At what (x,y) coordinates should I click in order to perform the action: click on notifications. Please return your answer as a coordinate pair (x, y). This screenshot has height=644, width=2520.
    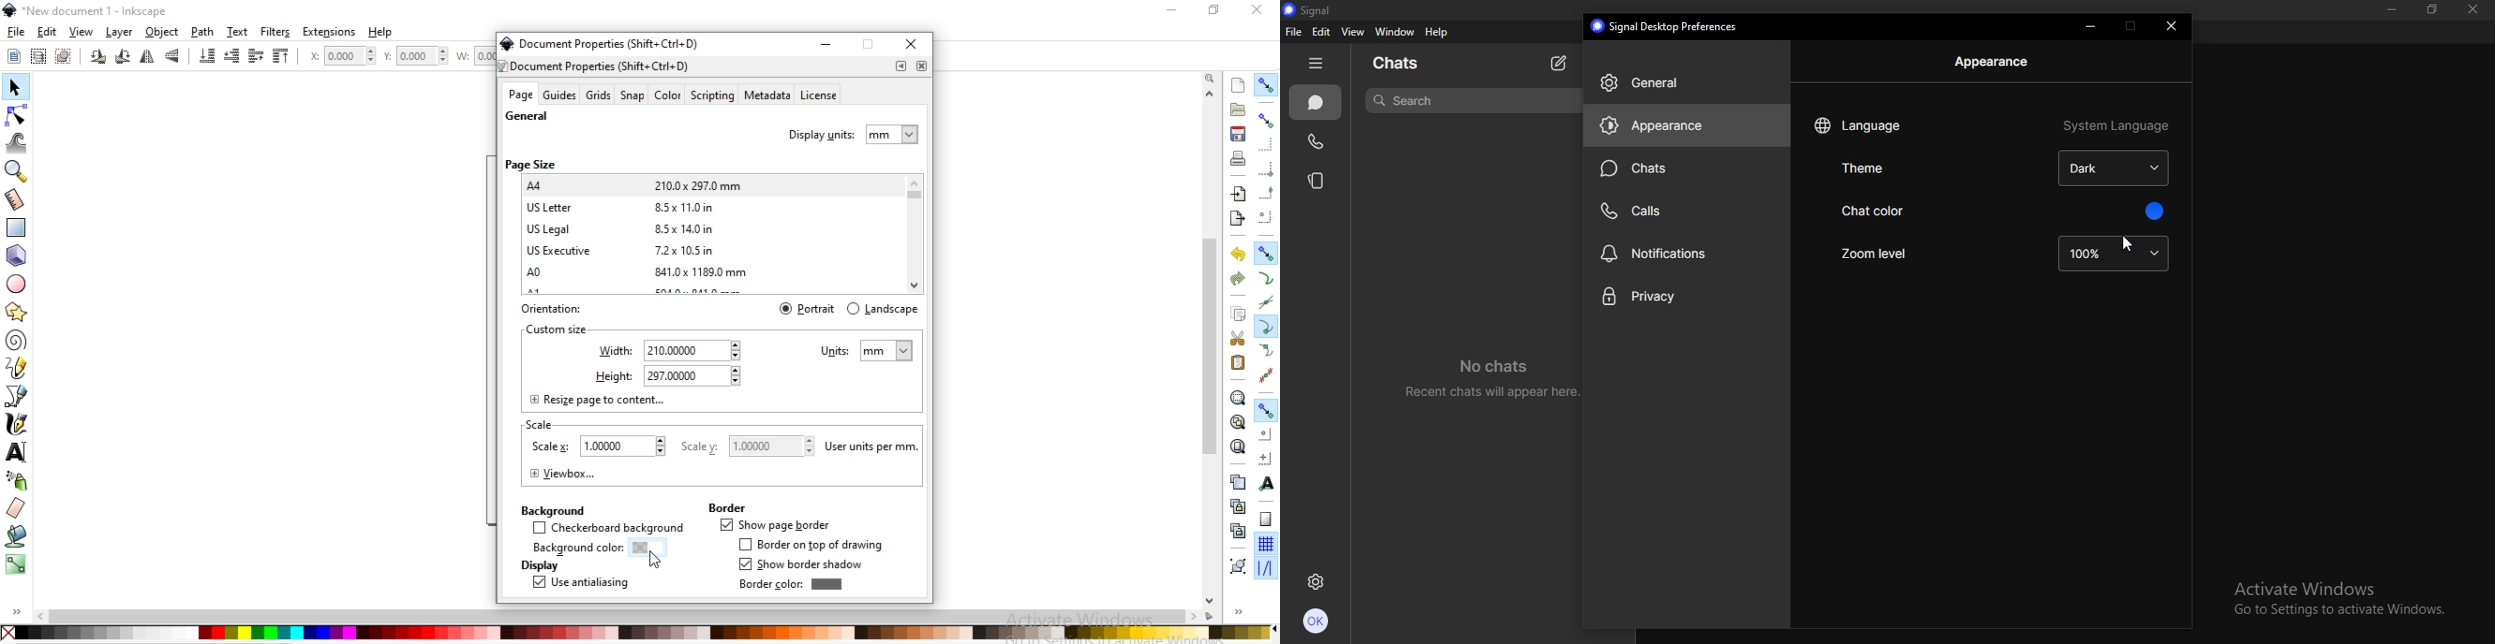
    Looking at the image, I should click on (1659, 253).